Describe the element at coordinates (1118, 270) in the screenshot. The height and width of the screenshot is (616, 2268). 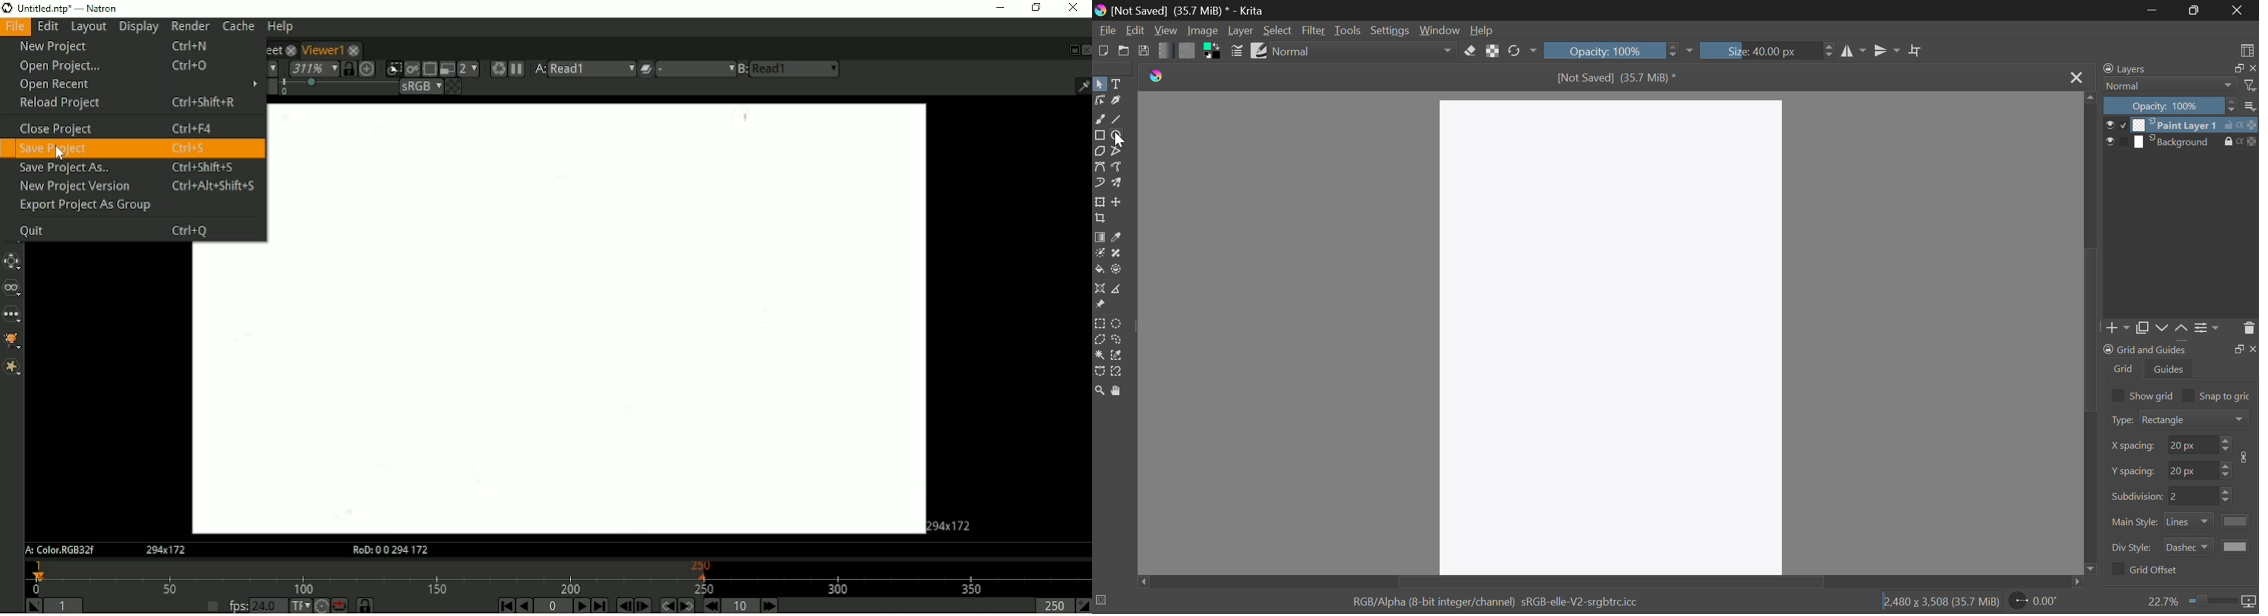
I see `Enclose and Fill` at that location.